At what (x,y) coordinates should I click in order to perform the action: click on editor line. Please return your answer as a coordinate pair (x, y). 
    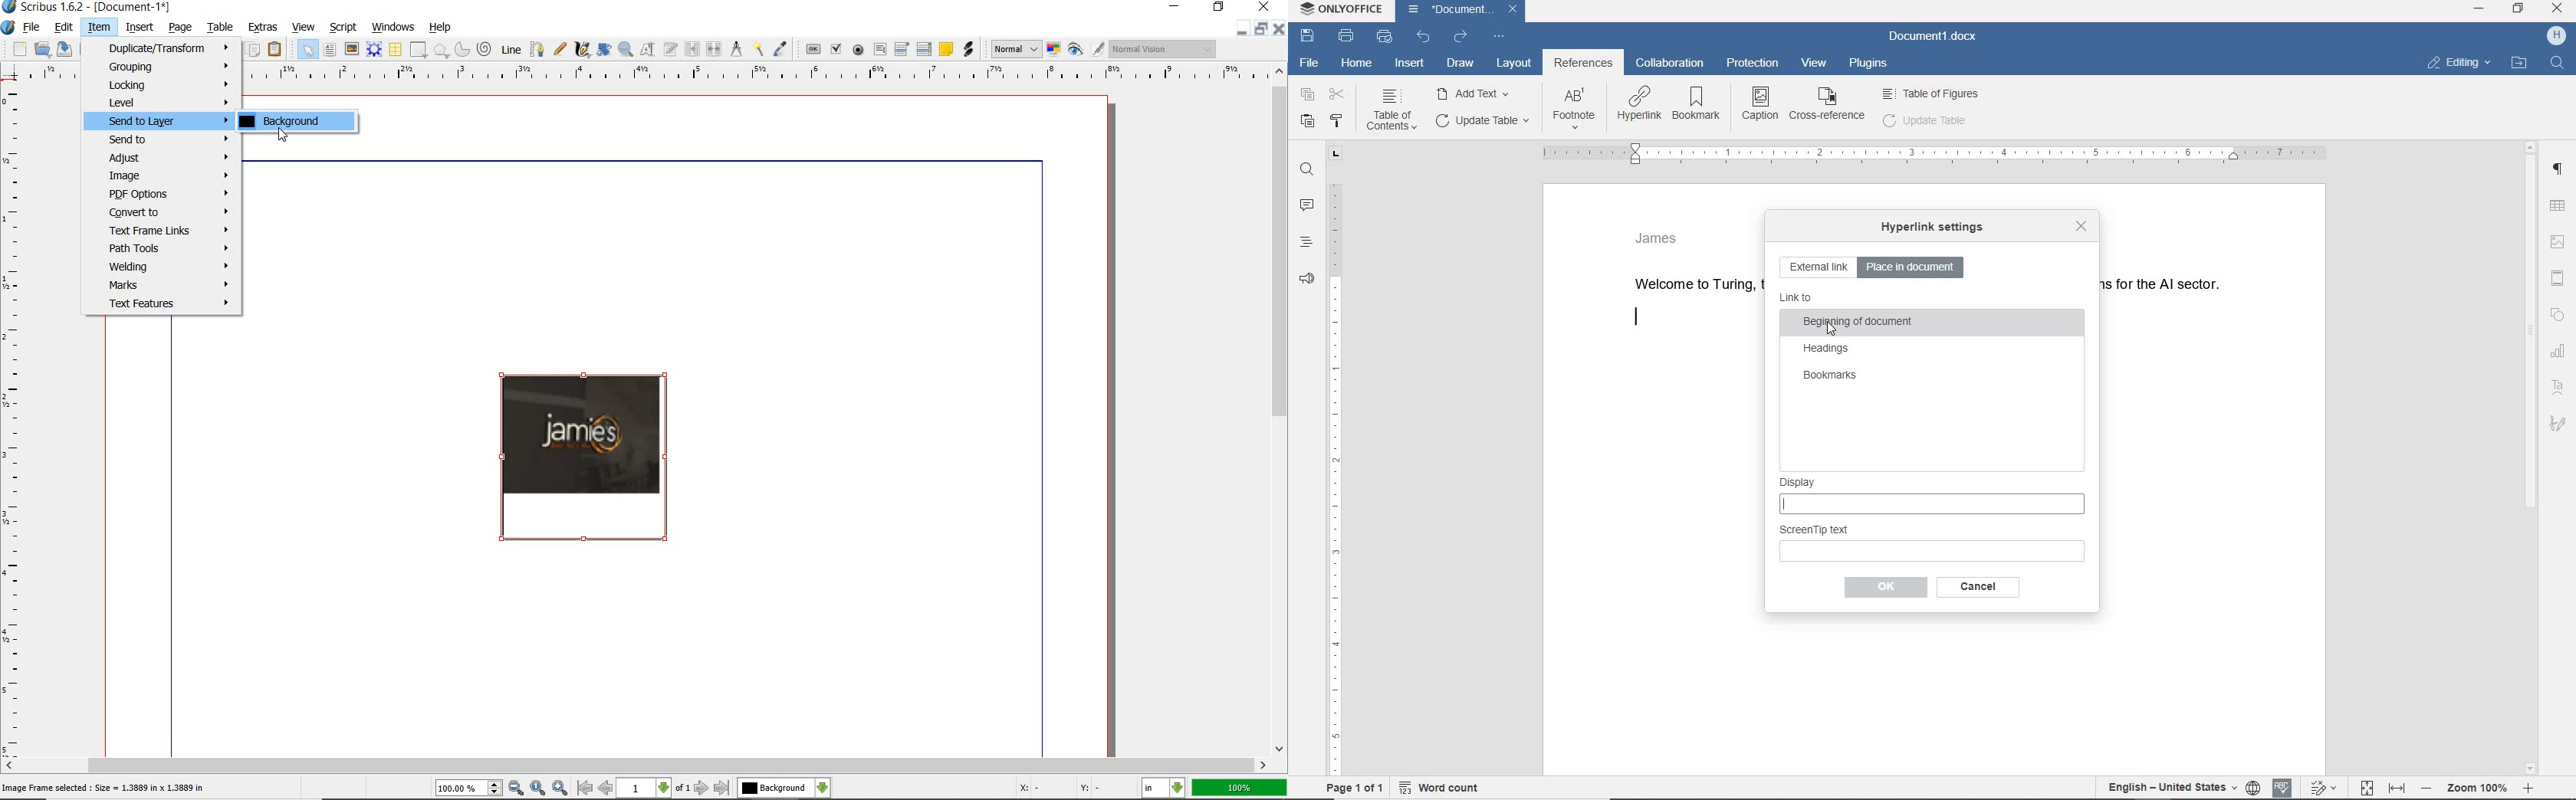
    Looking at the image, I should click on (1636, 318).